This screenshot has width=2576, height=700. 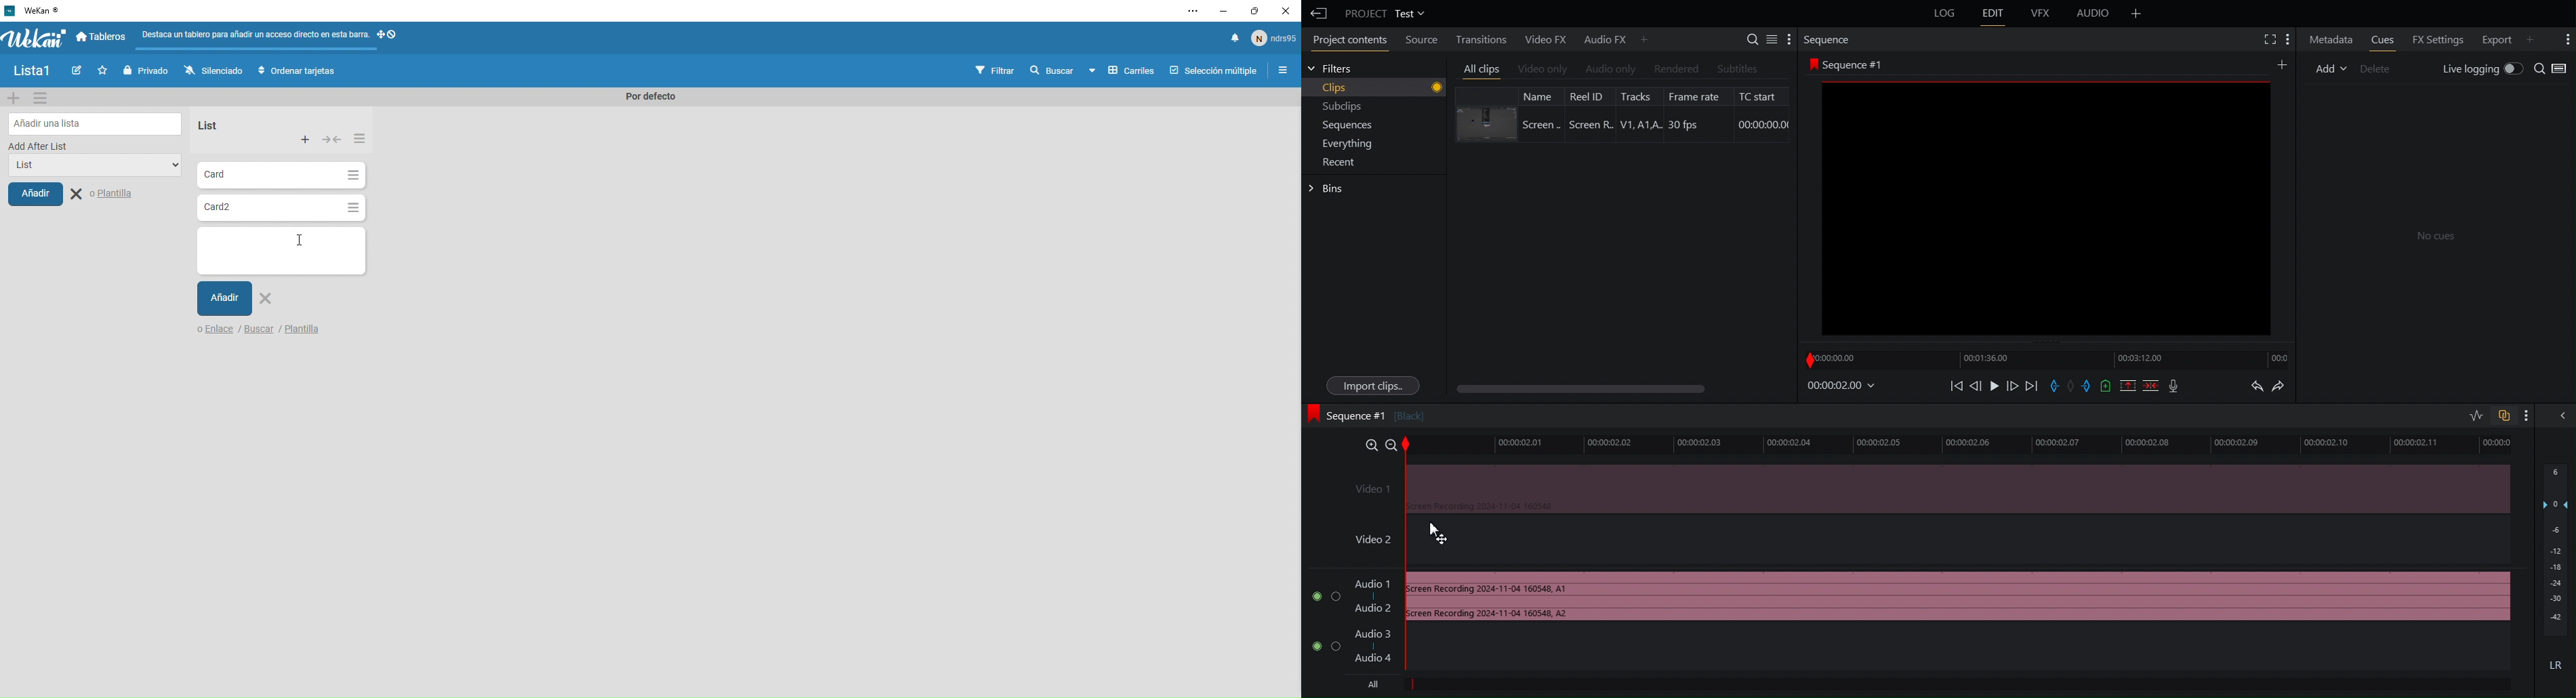 What do you see at coordinates (1360, 649) in the screenshot?
I see `Audio Track 2` at bounding box center [1360, 649].